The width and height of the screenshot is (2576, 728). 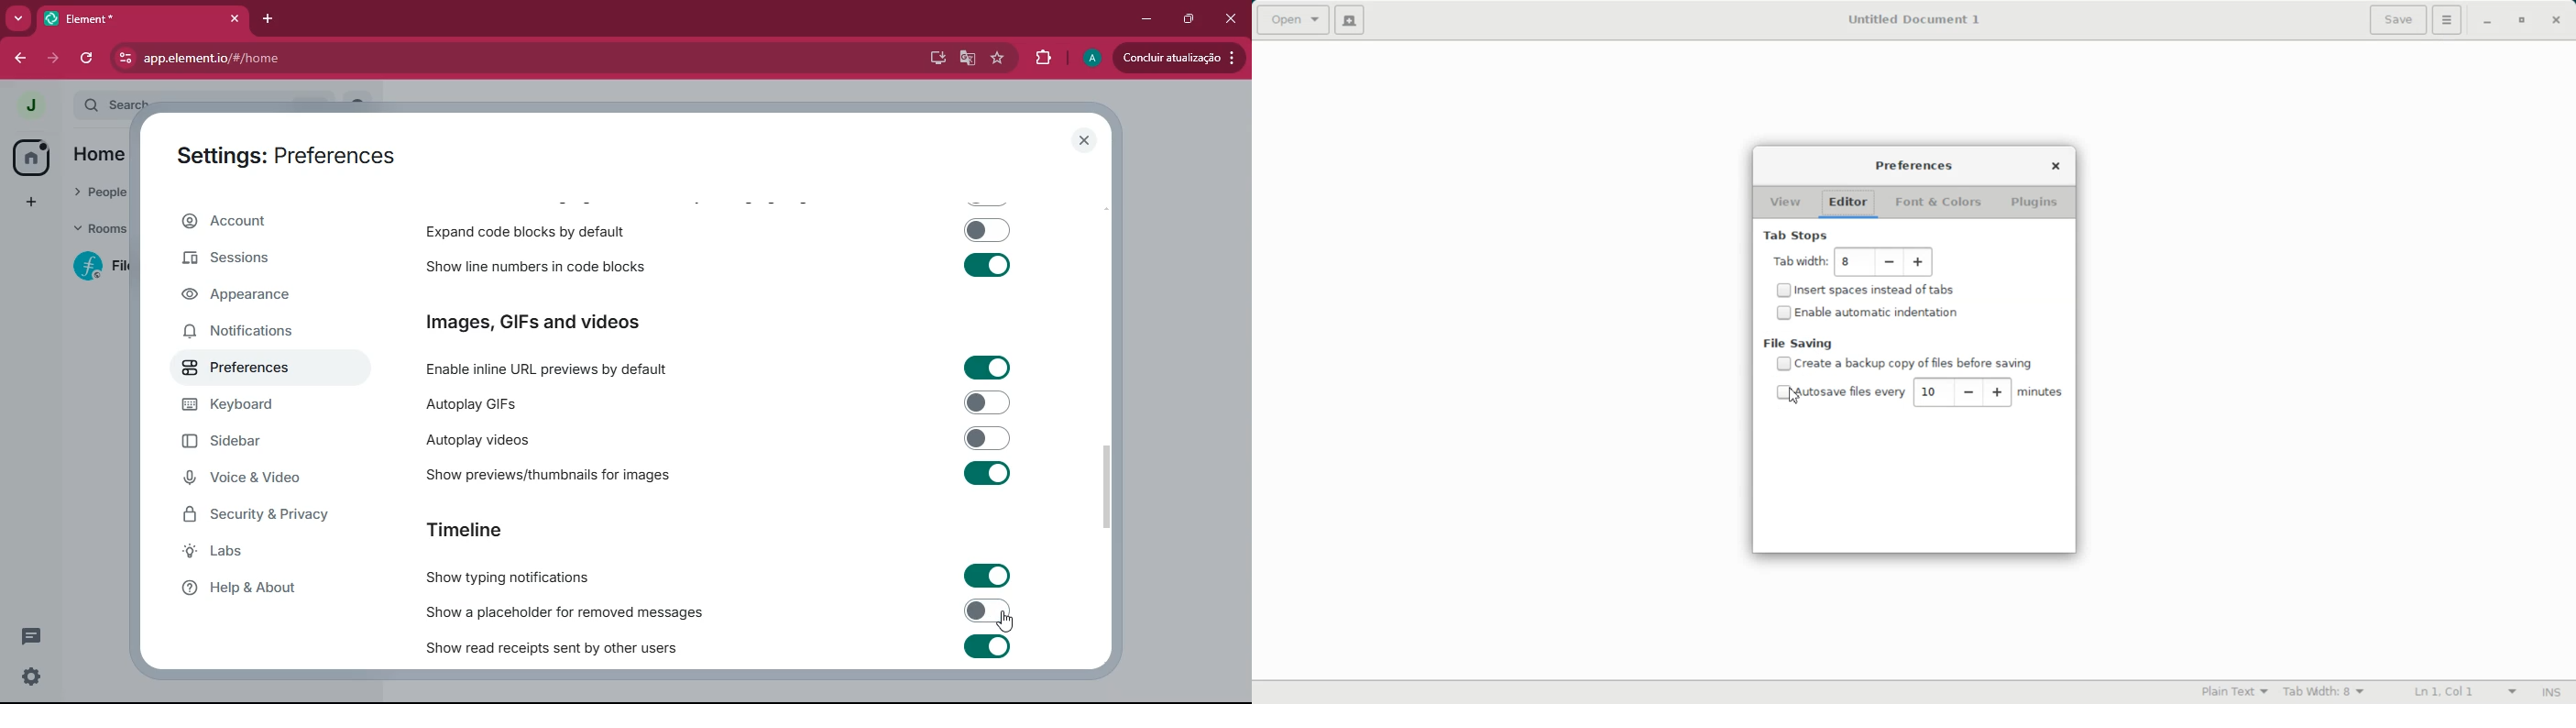 What do you see at coordinates (1108, 487) in the screenshot?
I see `scroll bar` at bounding box center [1108, 487].